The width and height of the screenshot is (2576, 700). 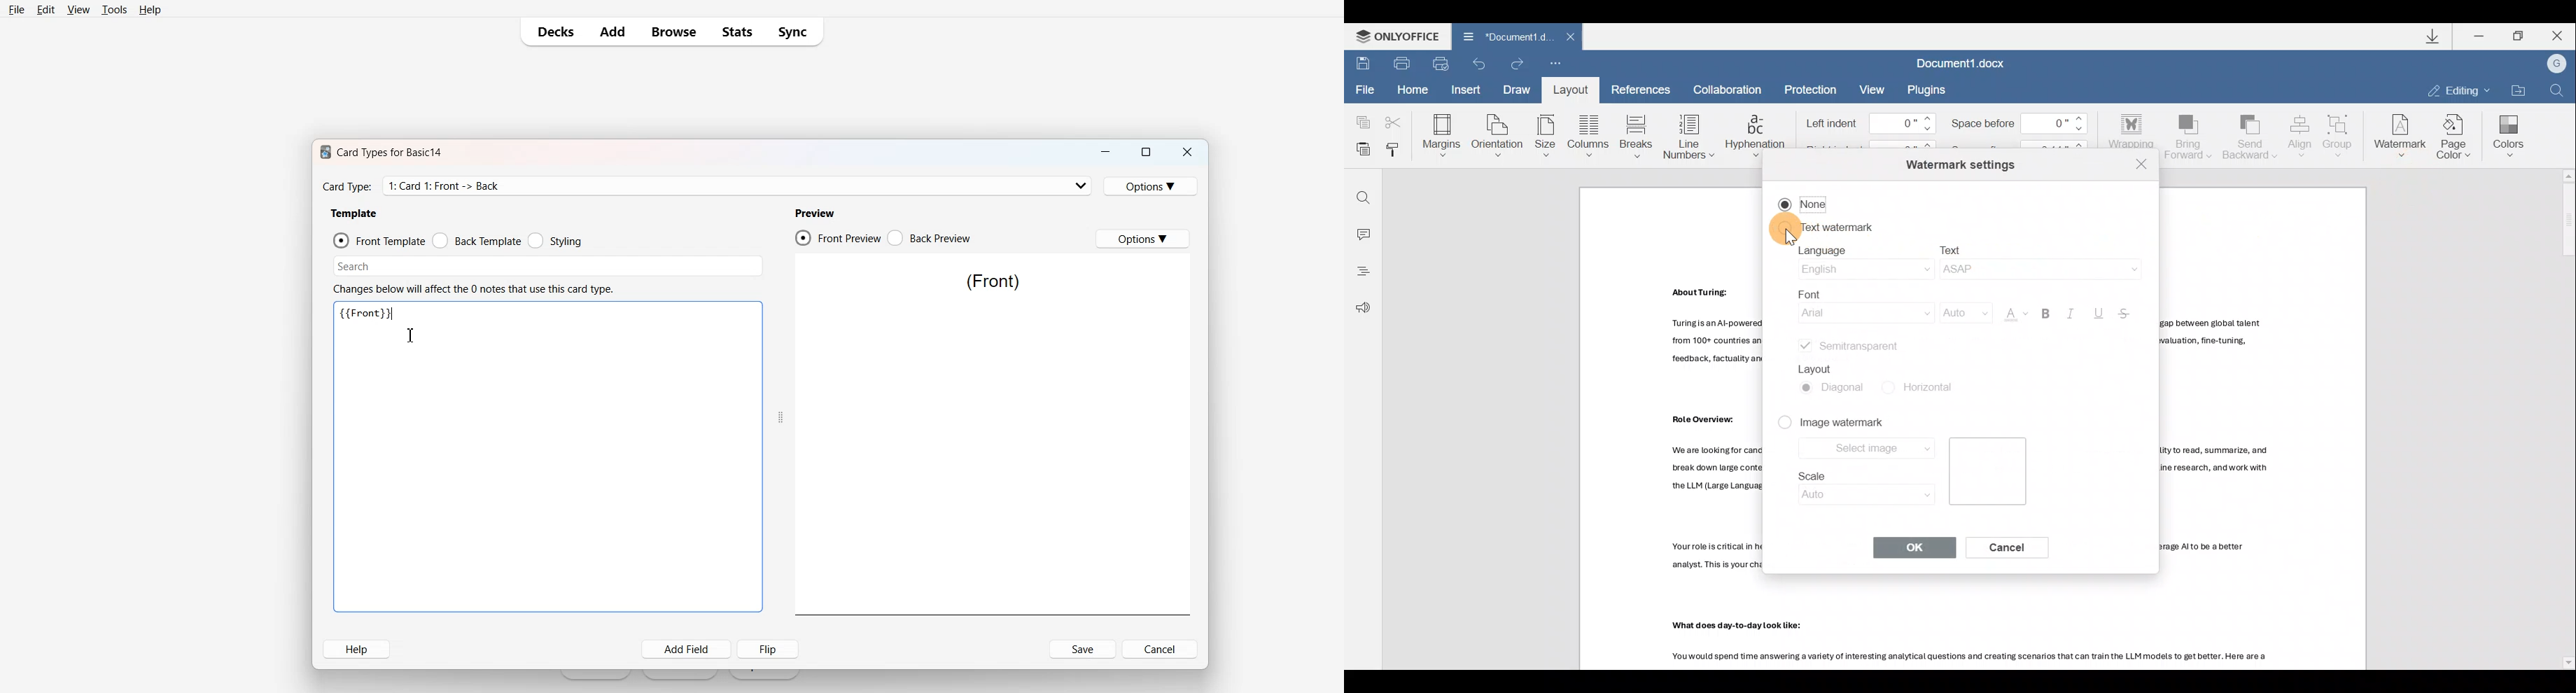 What do you see at coordinates (2557, 89) in the screenshot?
I see `Find` at bounding box center [2557, 89].